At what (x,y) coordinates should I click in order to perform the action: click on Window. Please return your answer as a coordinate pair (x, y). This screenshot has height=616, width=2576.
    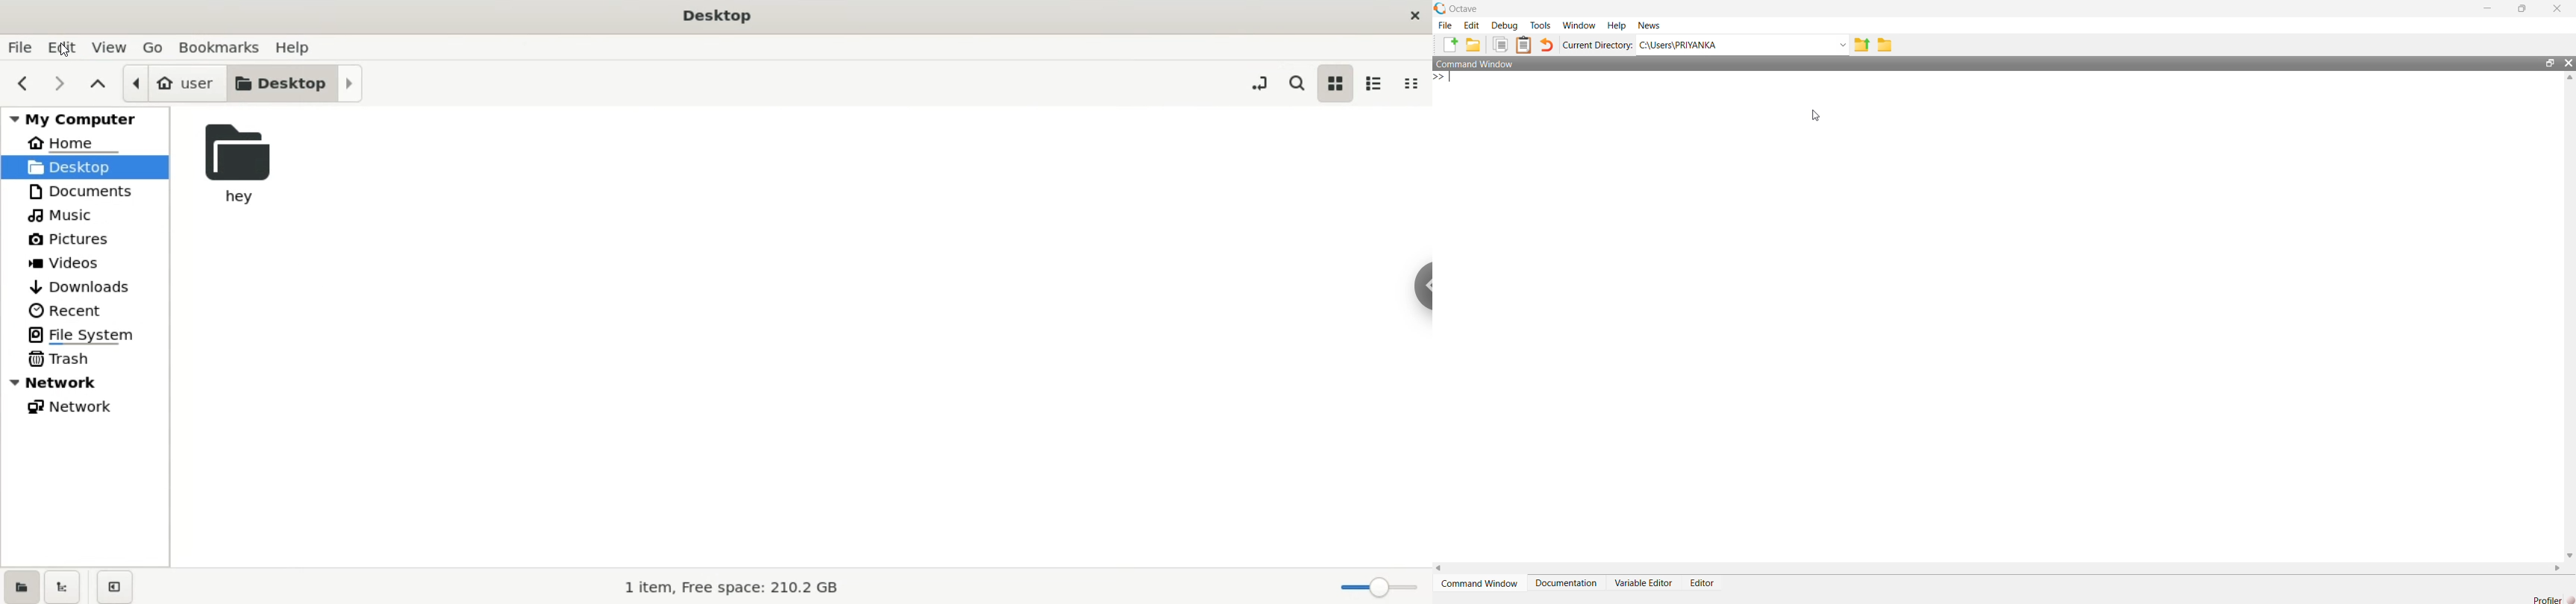
    Looking at the image, I should click on (1580, 26).